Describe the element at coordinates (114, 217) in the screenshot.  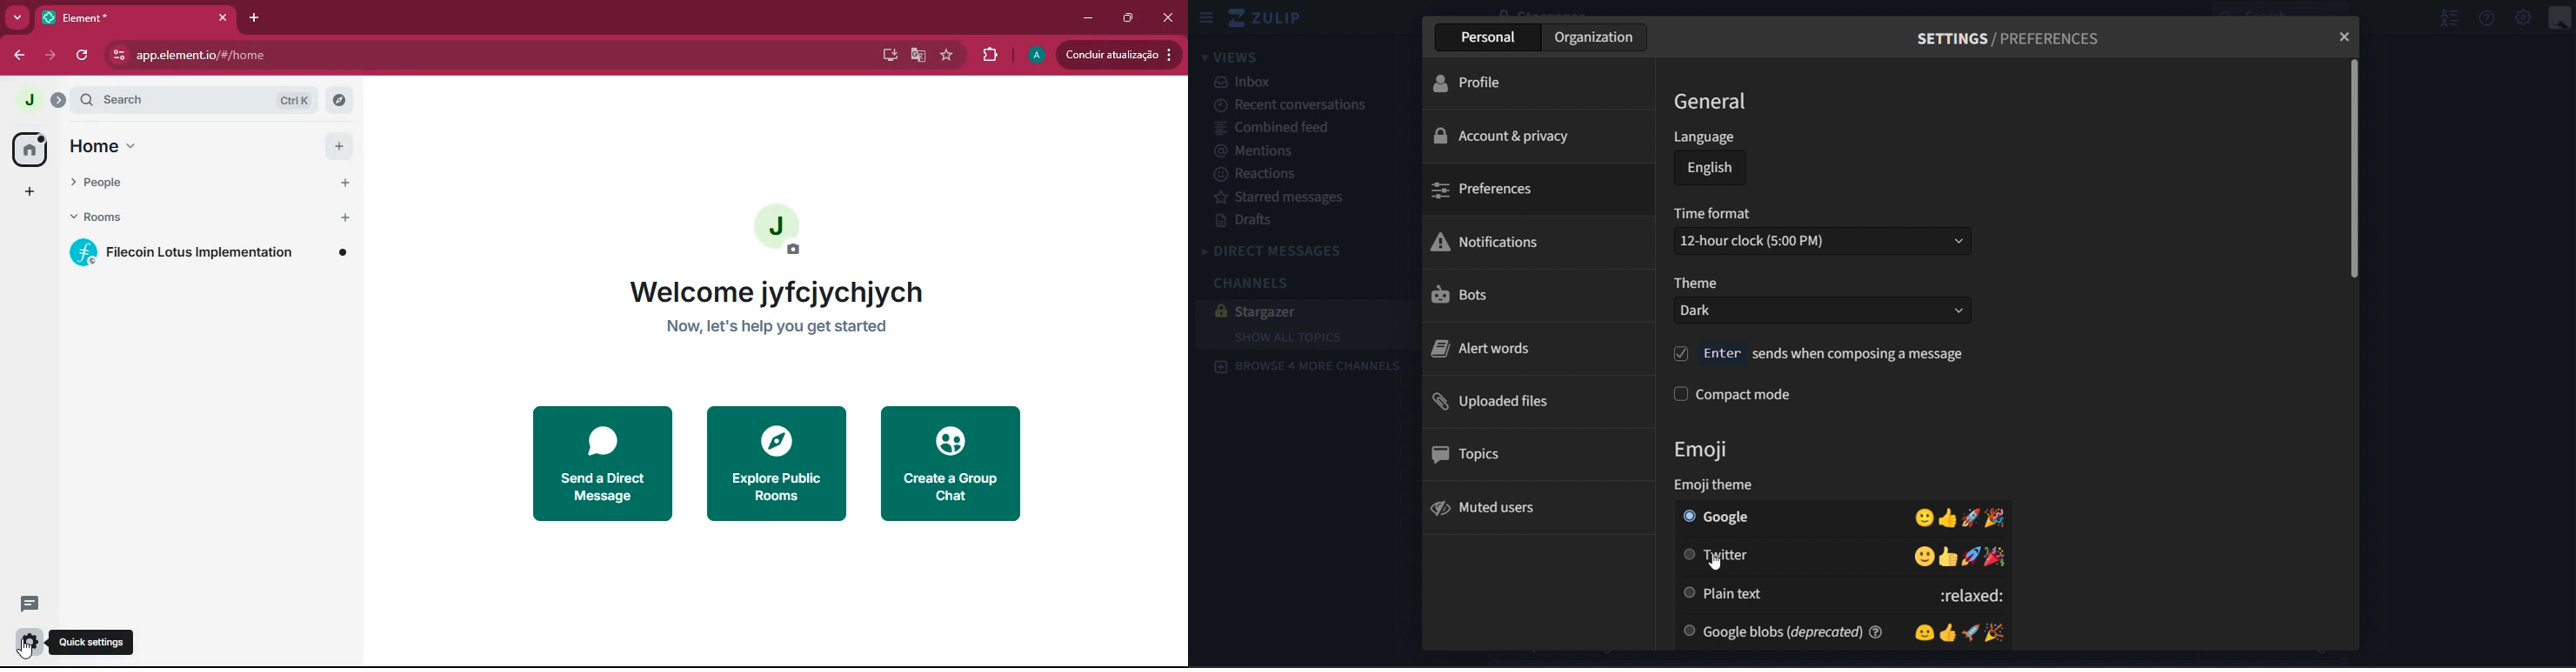
I see `rooms` at that location.